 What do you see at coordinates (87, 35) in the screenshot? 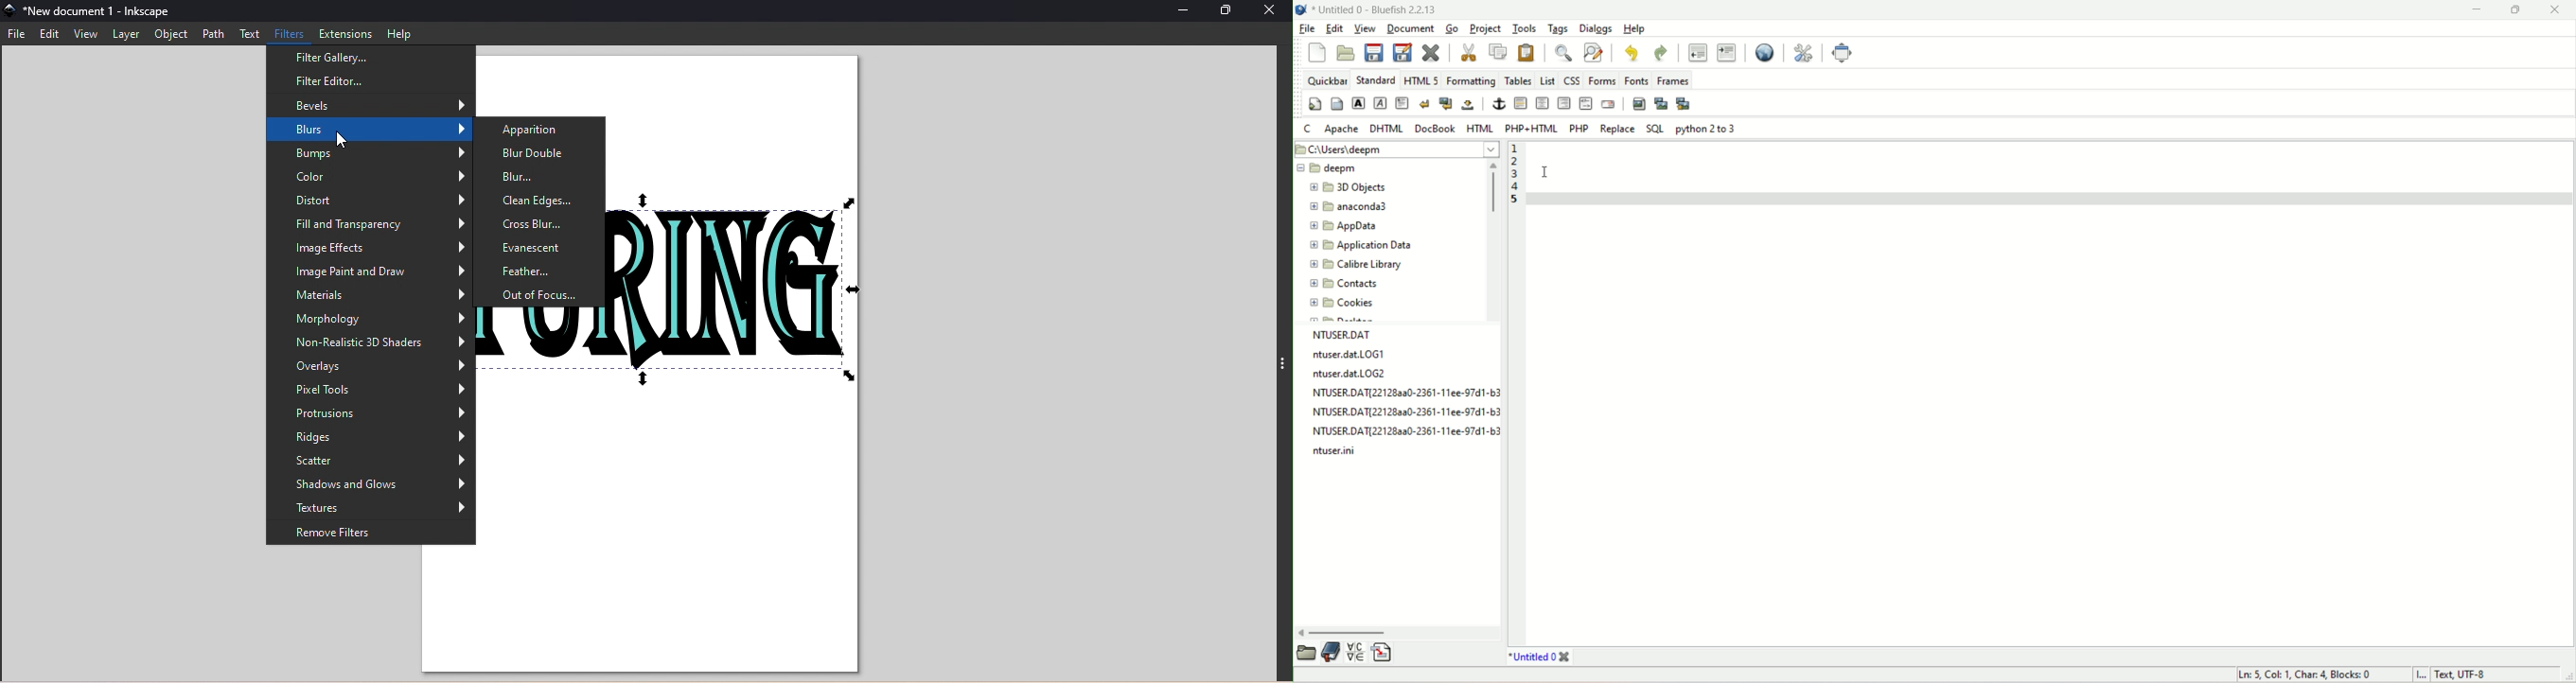
I see `View` at bounding box center [87, 35].